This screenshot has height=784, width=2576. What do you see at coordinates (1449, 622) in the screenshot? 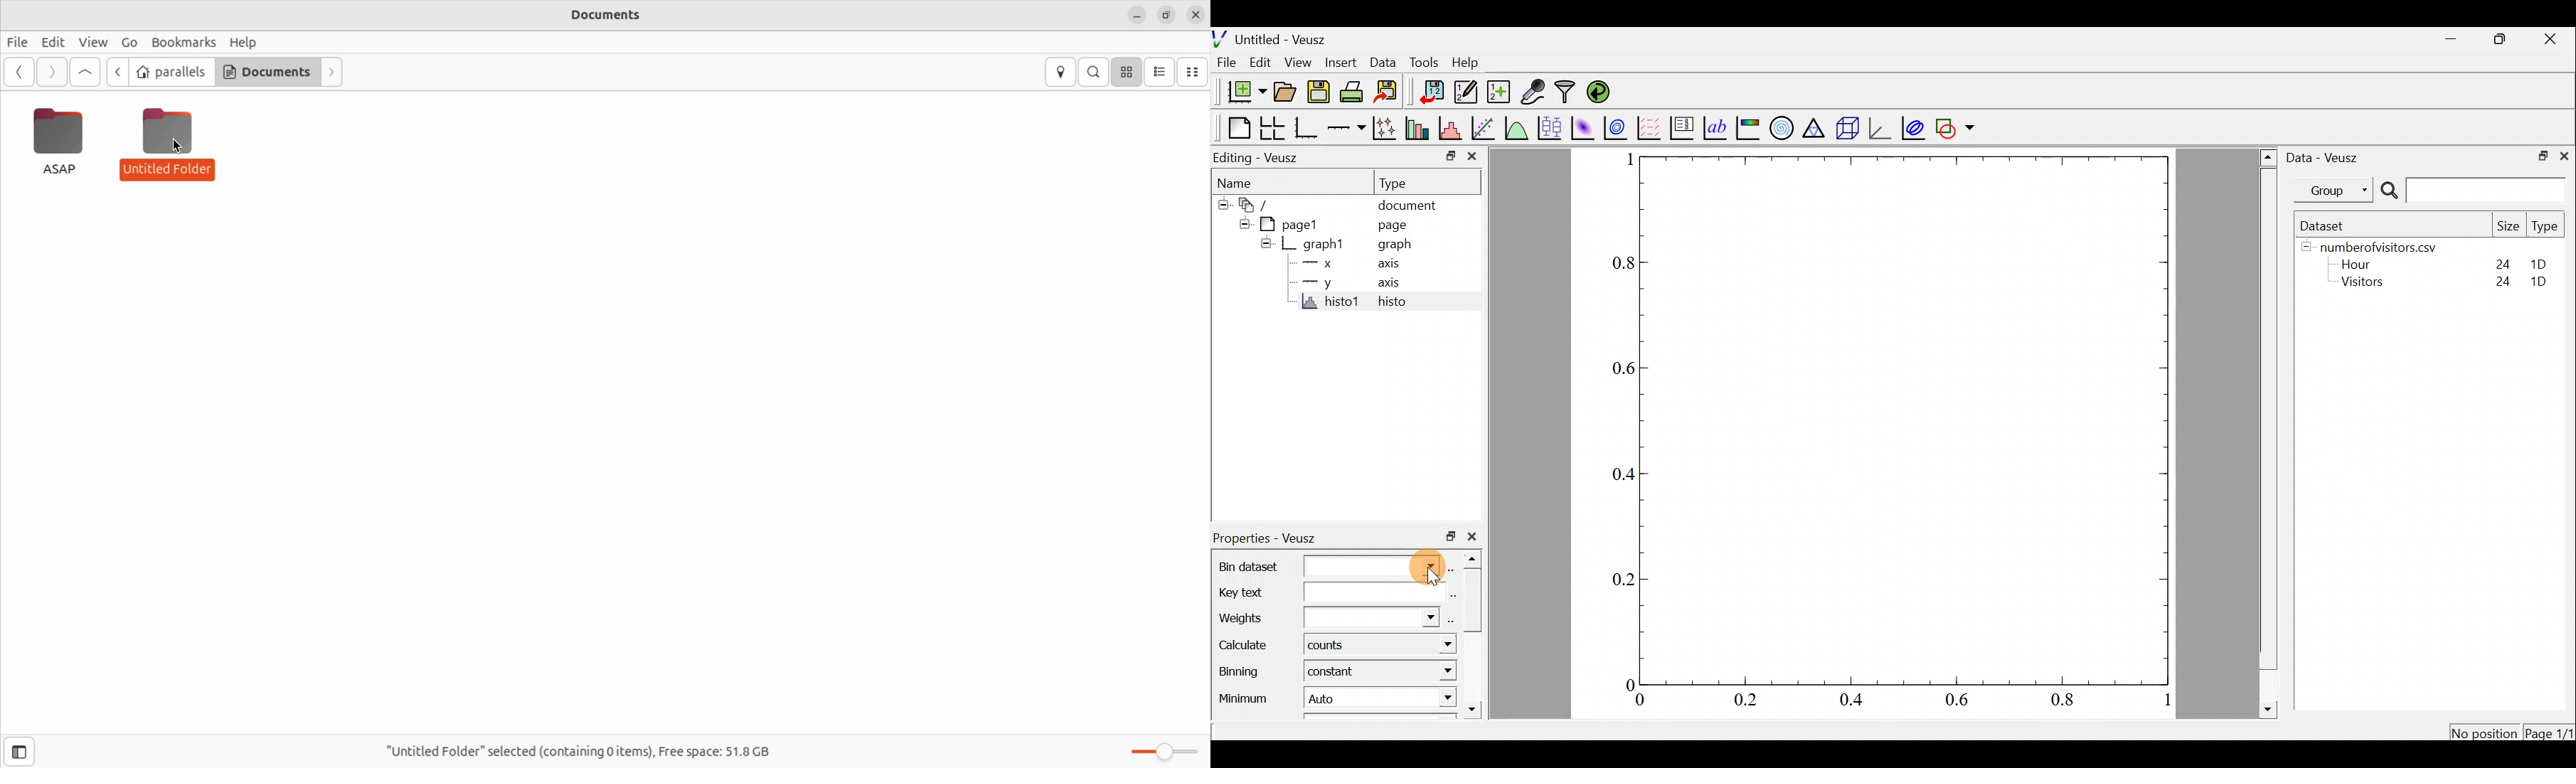
I see `select using dataset browser` at bounding box center [1449, 622].